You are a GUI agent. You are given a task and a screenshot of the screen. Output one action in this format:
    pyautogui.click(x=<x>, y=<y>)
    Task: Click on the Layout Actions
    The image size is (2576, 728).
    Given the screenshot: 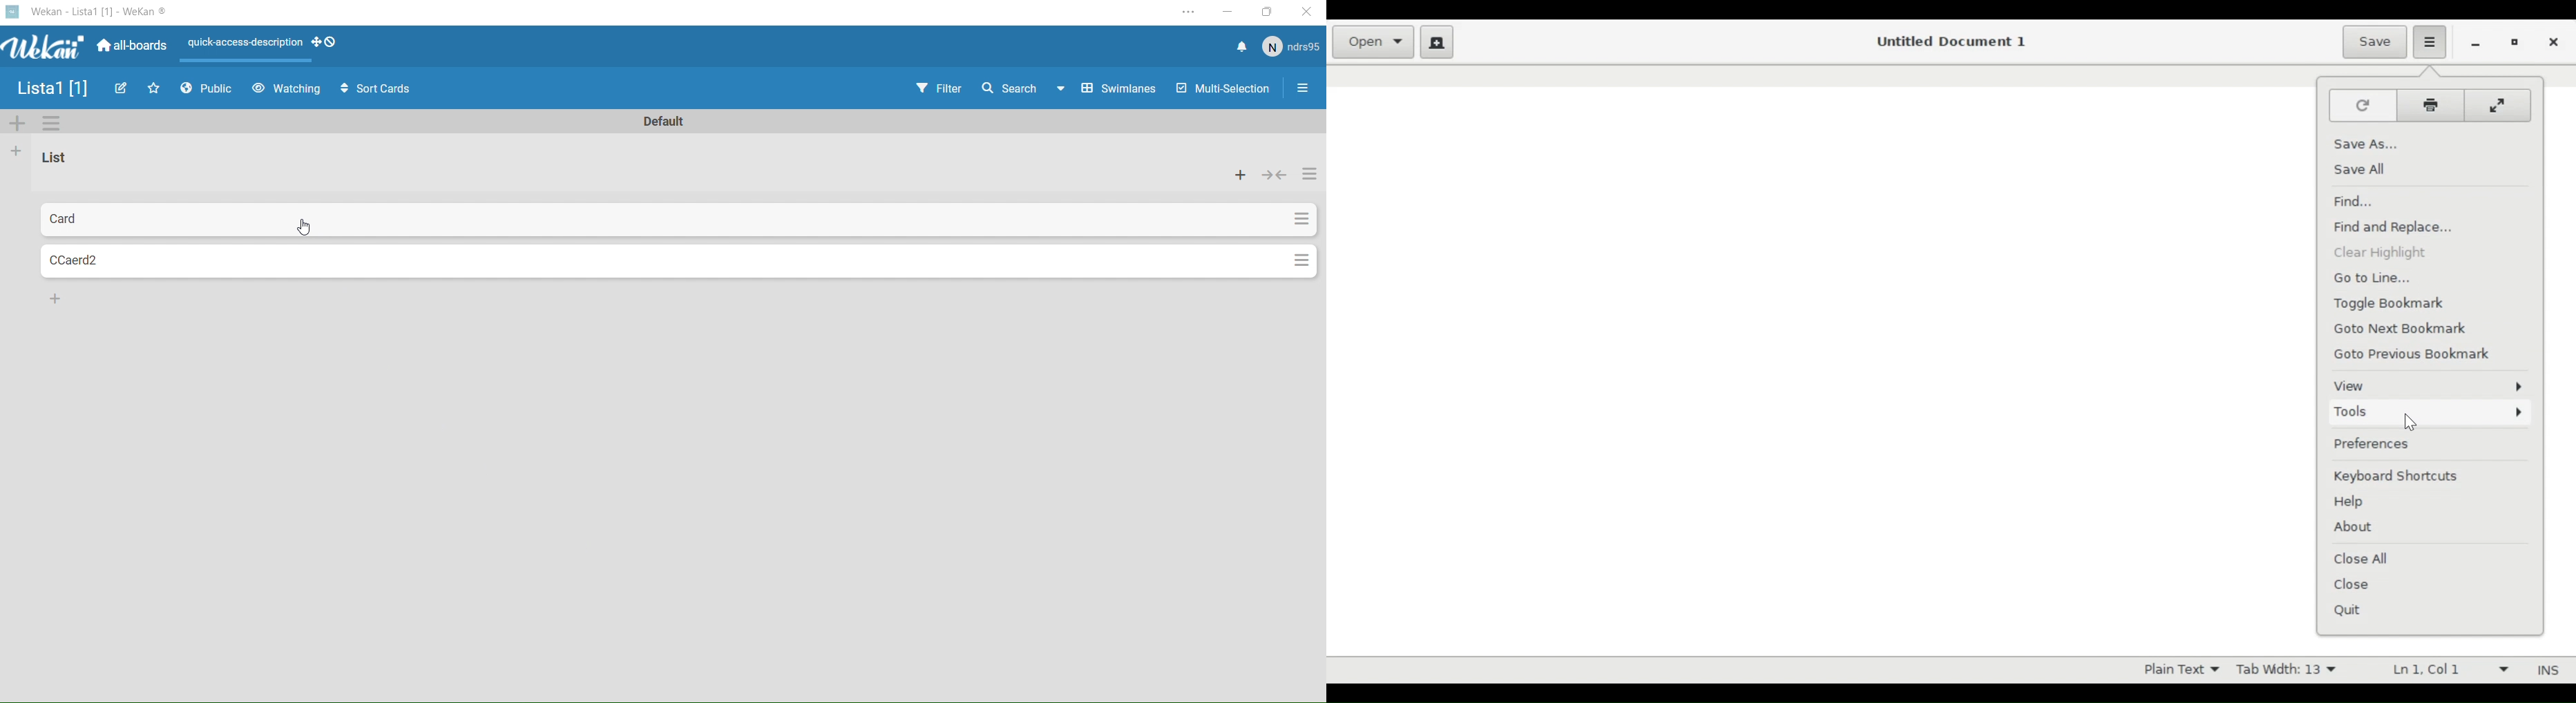 What is the action you would take?
    pyautogui.click(x=242, y=44)
    